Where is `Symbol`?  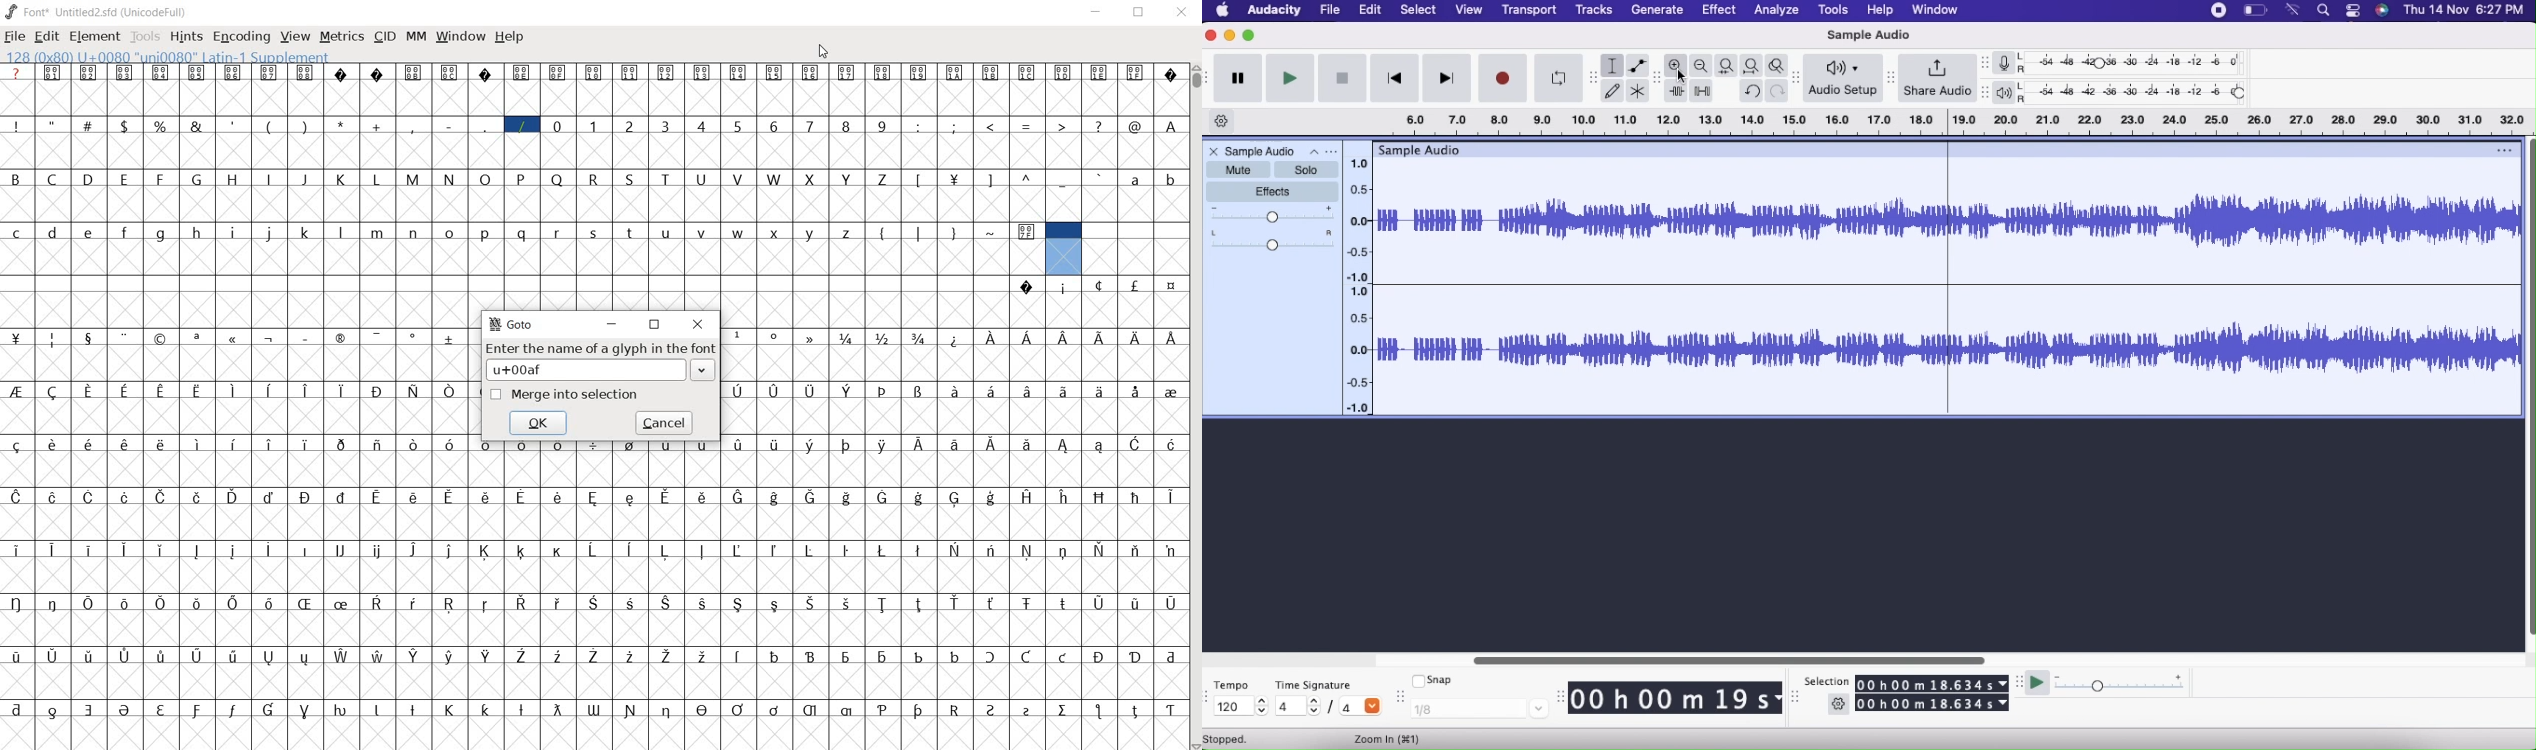 Symbol is located at coordinates (956, 603).